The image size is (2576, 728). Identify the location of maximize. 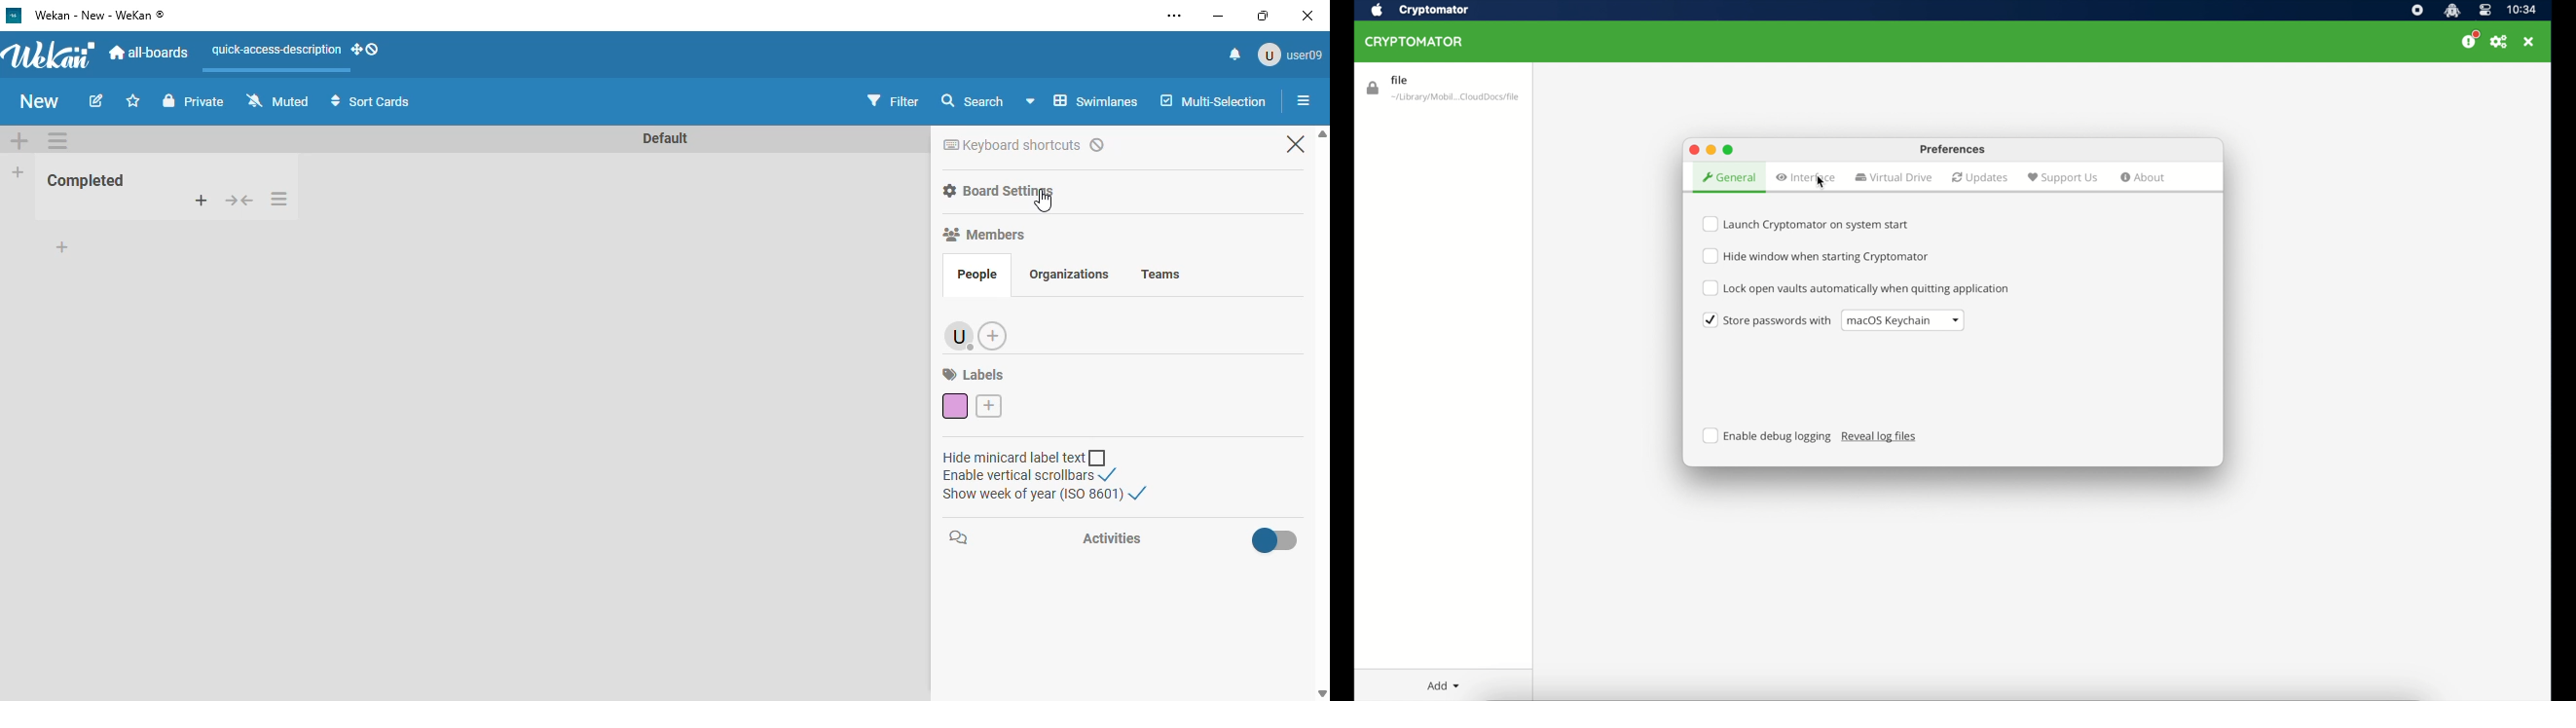
(1693, 150).